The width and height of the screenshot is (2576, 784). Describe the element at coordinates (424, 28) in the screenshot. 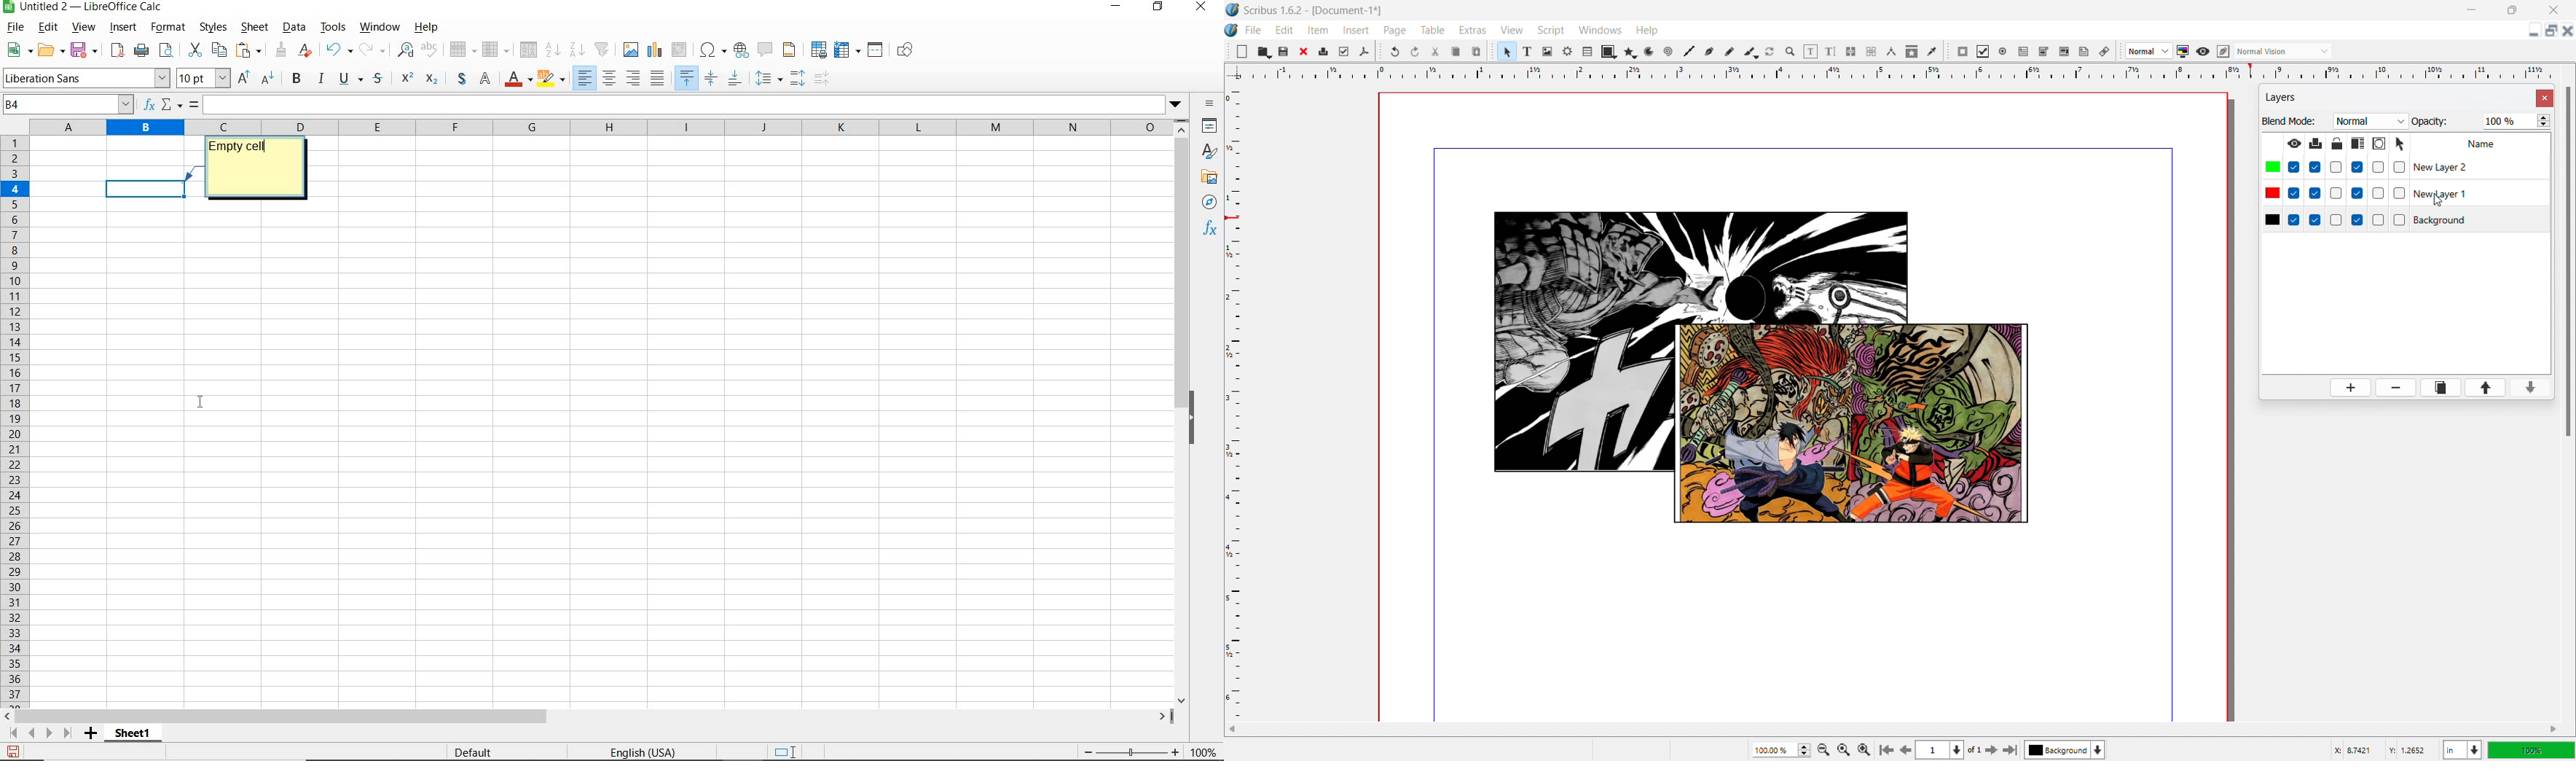

I see `help` at that location.